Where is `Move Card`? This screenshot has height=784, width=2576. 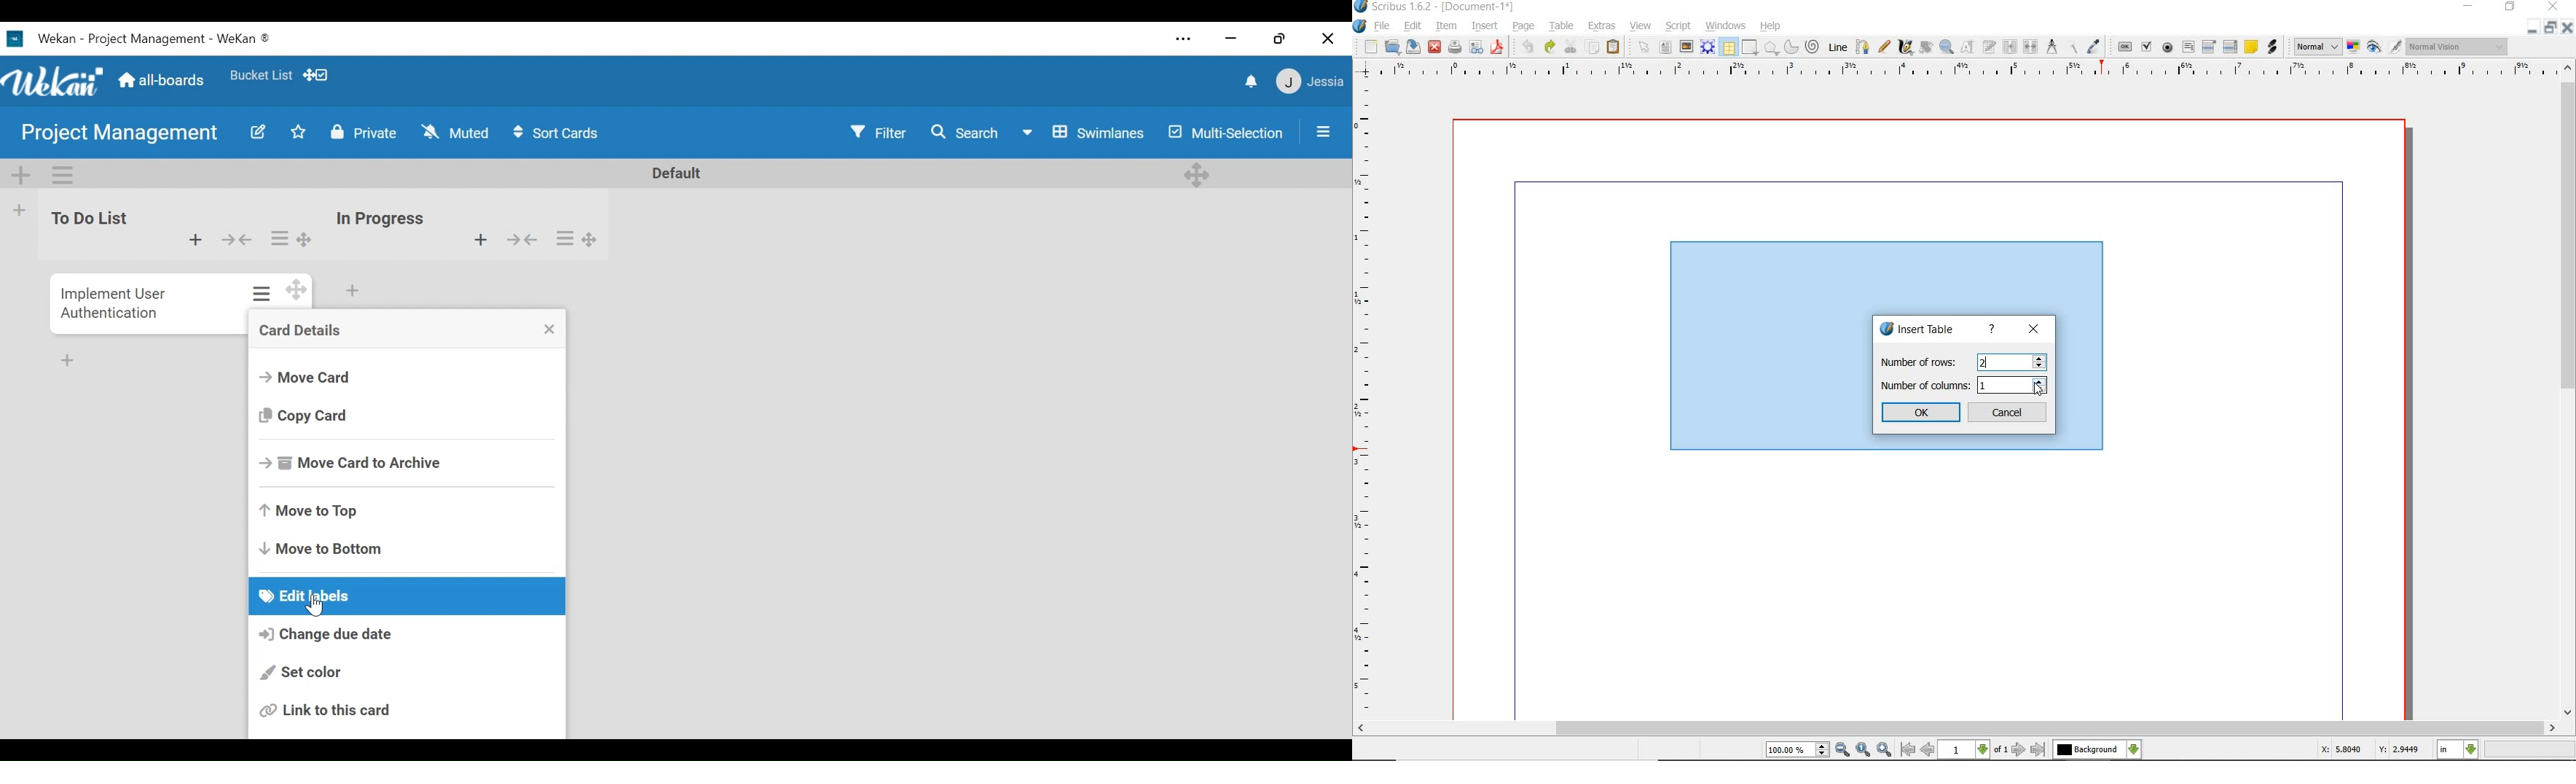 Move Card is located at coordinates (307, 377).